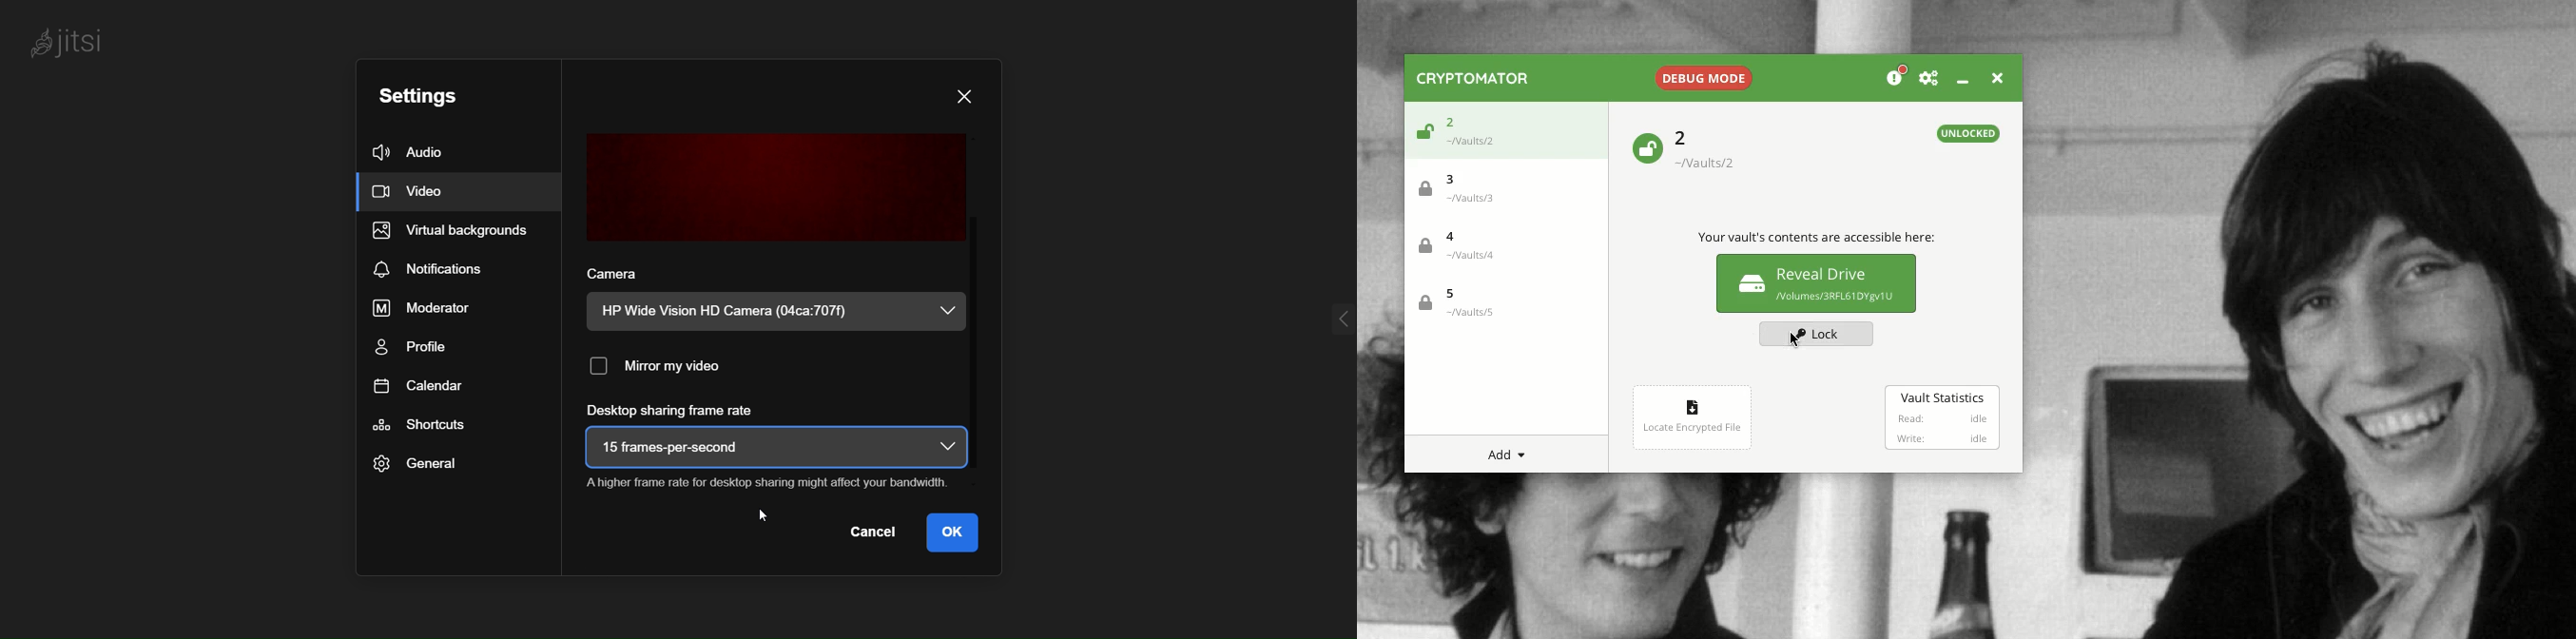  Describe the element at coordinates (1477, 127) in the screenshot. I see `Vault 2` at that location.